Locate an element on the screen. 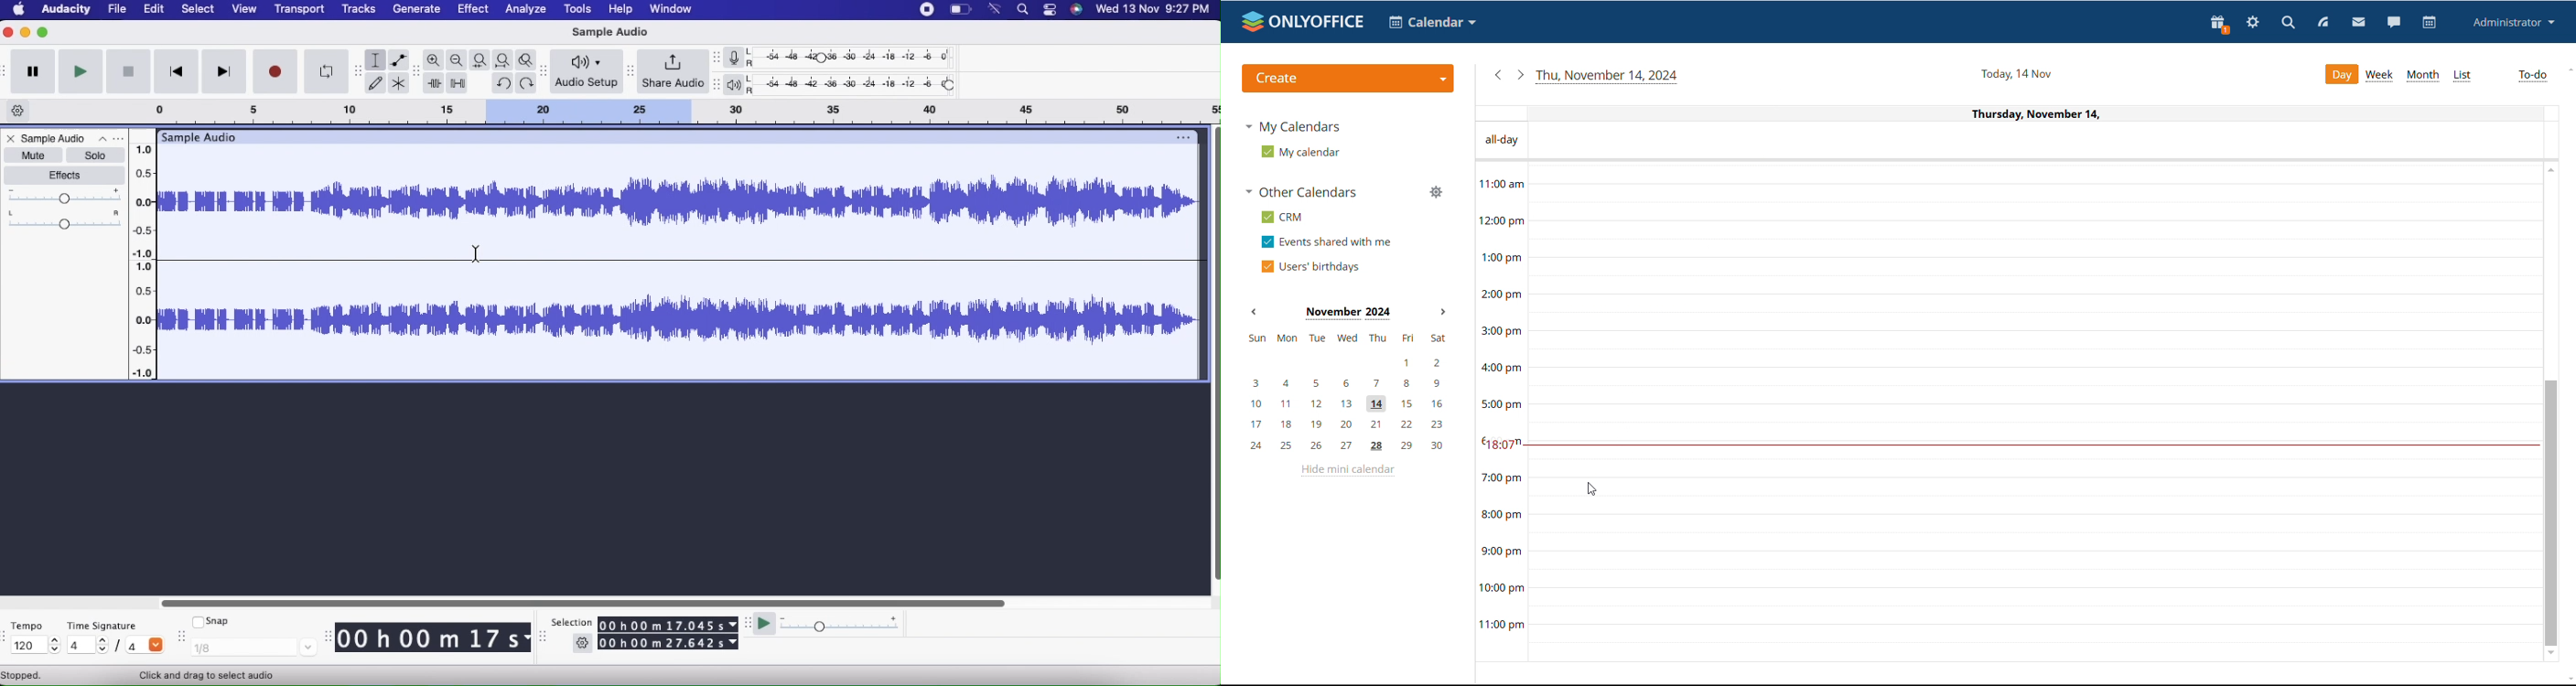 The image size is (2576, 700). Playback level is located at coordinates (857, 85).